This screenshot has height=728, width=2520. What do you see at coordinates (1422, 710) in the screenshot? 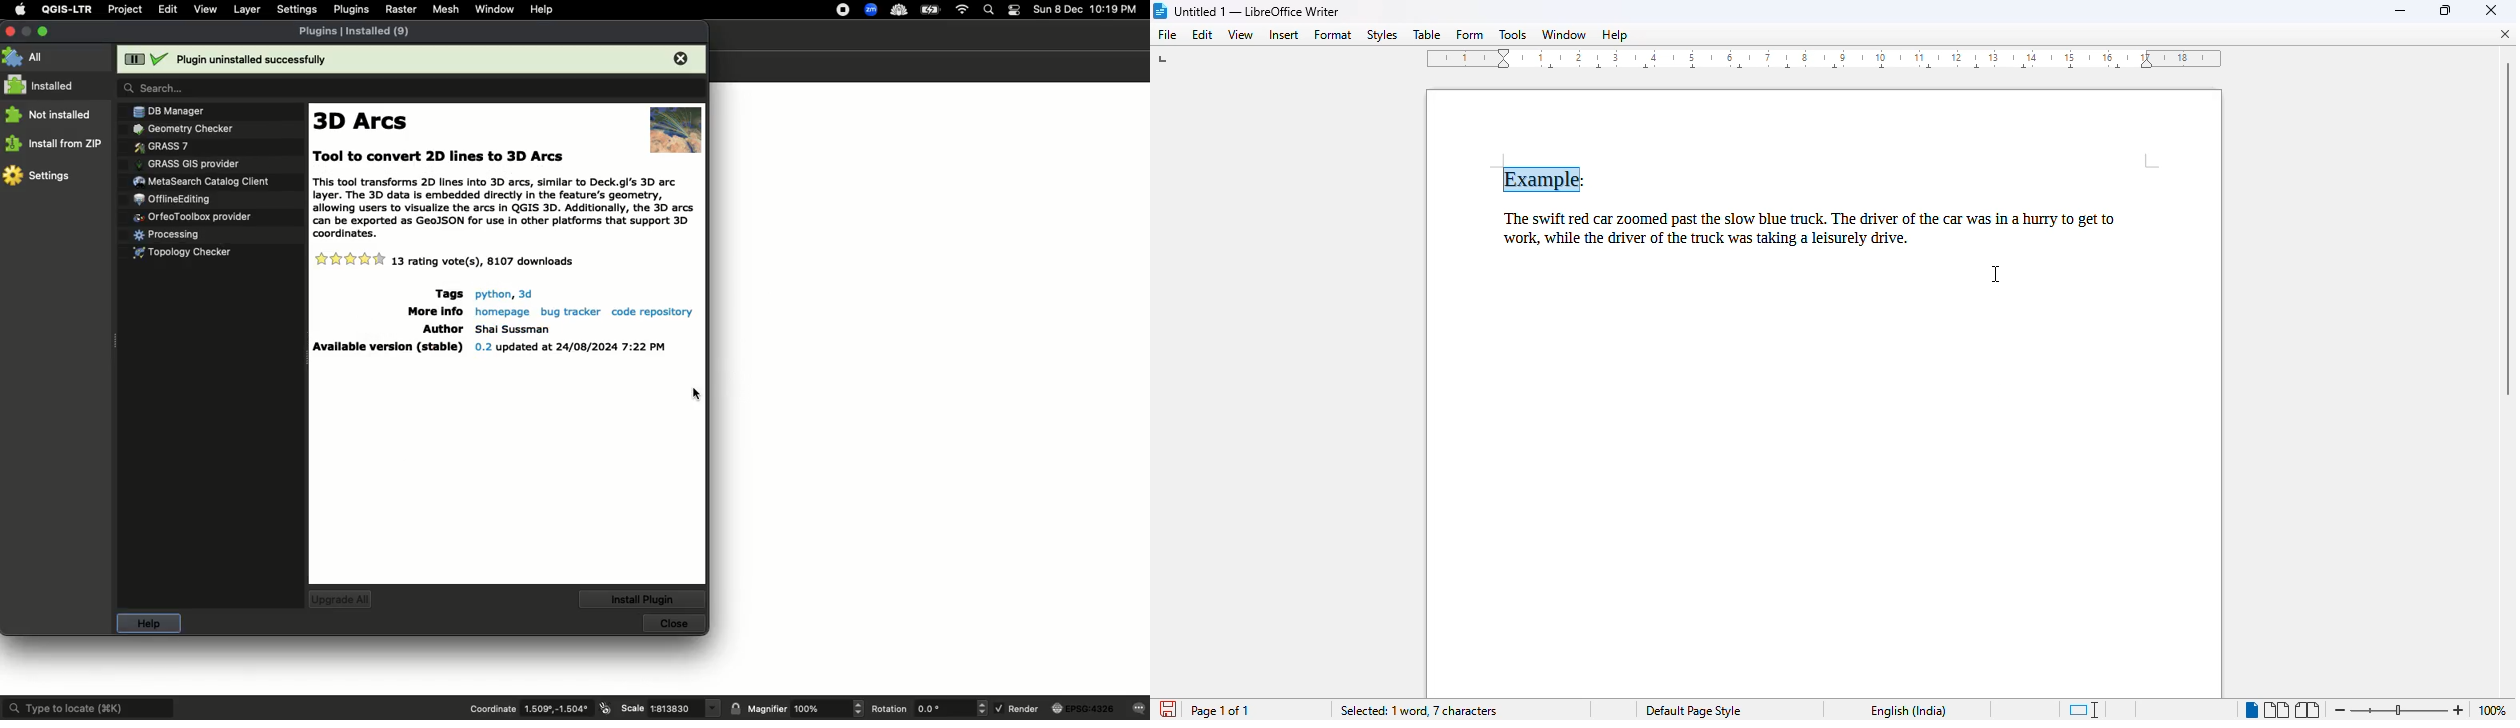
I see `Selected: 1 word, 7 characters` at bounding box center [1422, 710].